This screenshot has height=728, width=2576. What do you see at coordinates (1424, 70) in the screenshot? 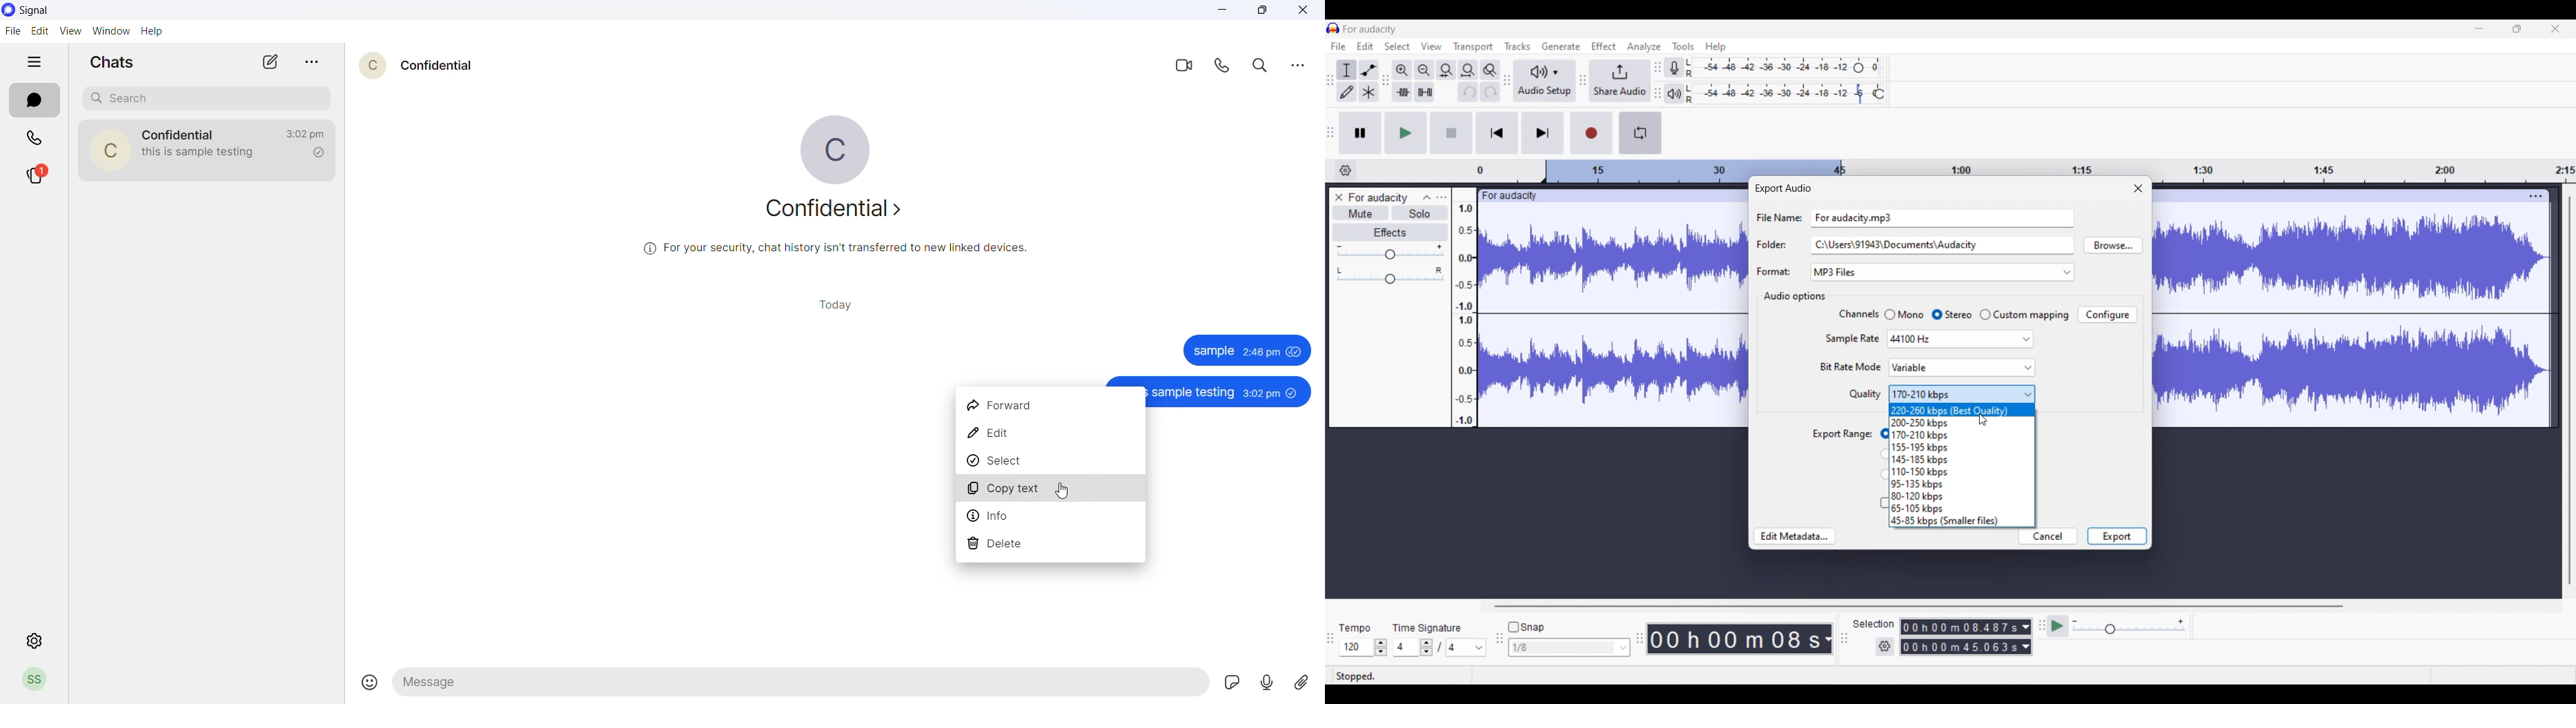
I see `Zoom out` at bounding box center [1424, 70].